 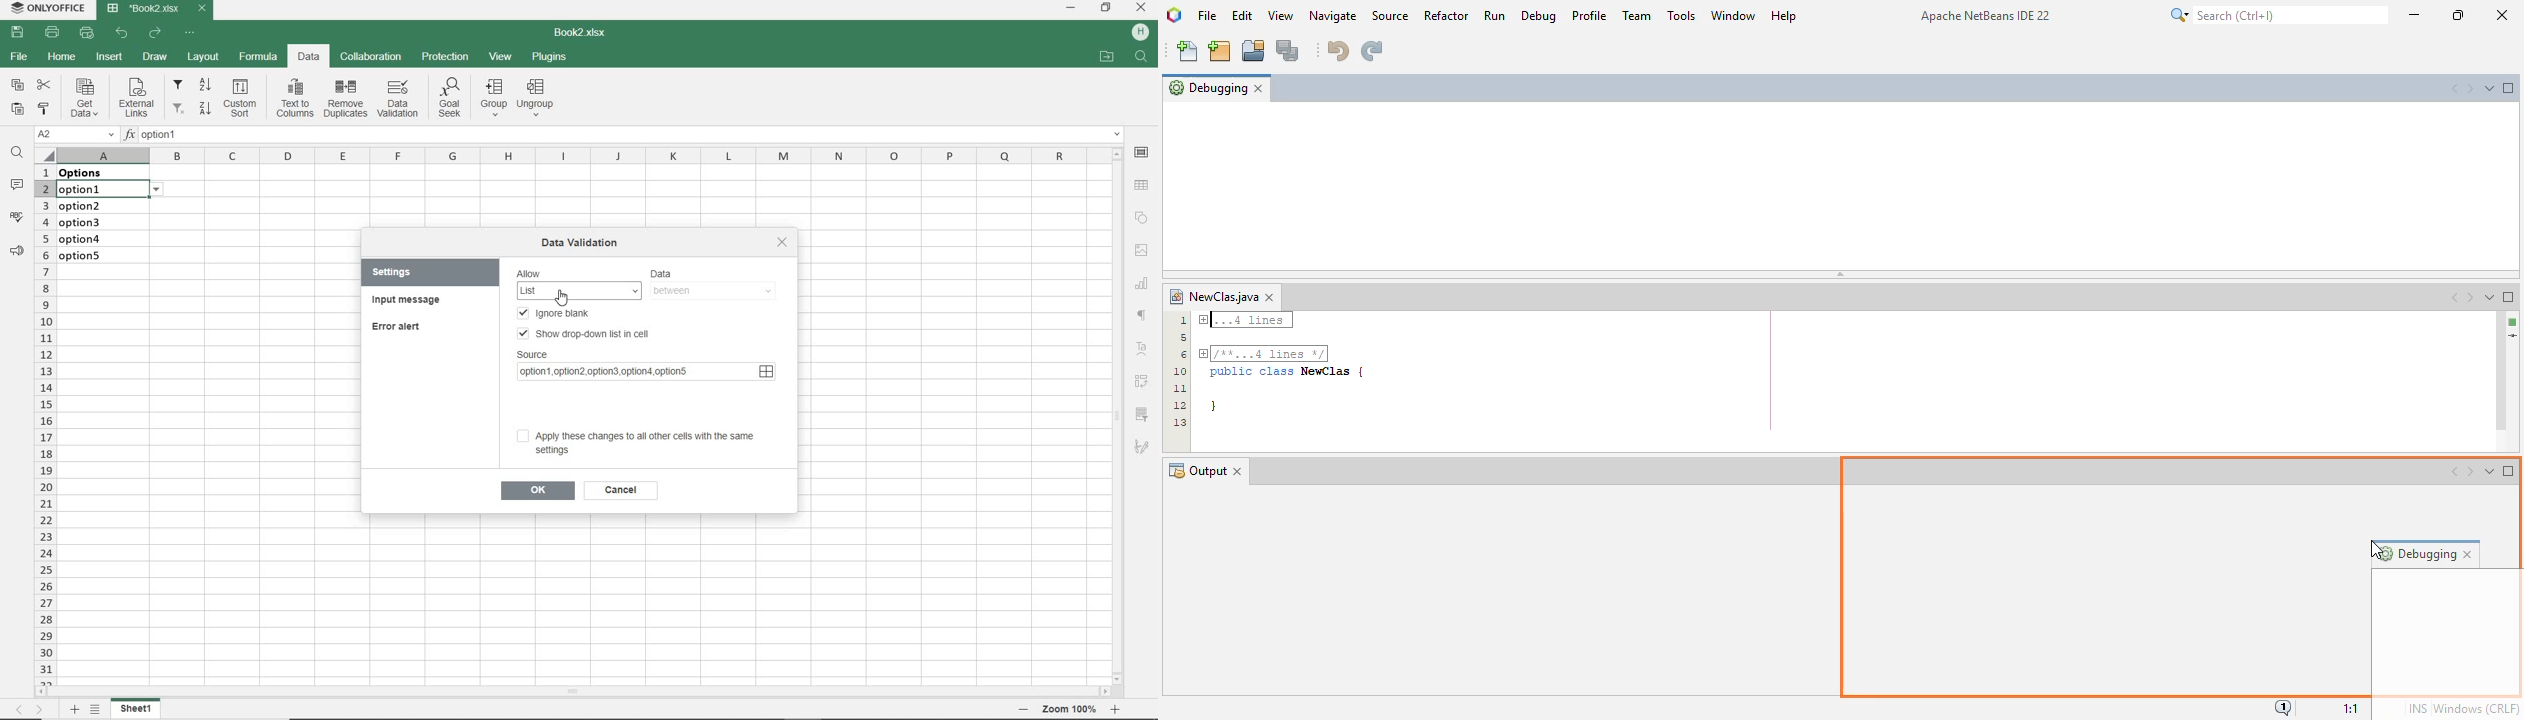 What do you see at coordinates (109, 58) in the screenshot?
I see `INSERT` at bounding box center [109, 58].